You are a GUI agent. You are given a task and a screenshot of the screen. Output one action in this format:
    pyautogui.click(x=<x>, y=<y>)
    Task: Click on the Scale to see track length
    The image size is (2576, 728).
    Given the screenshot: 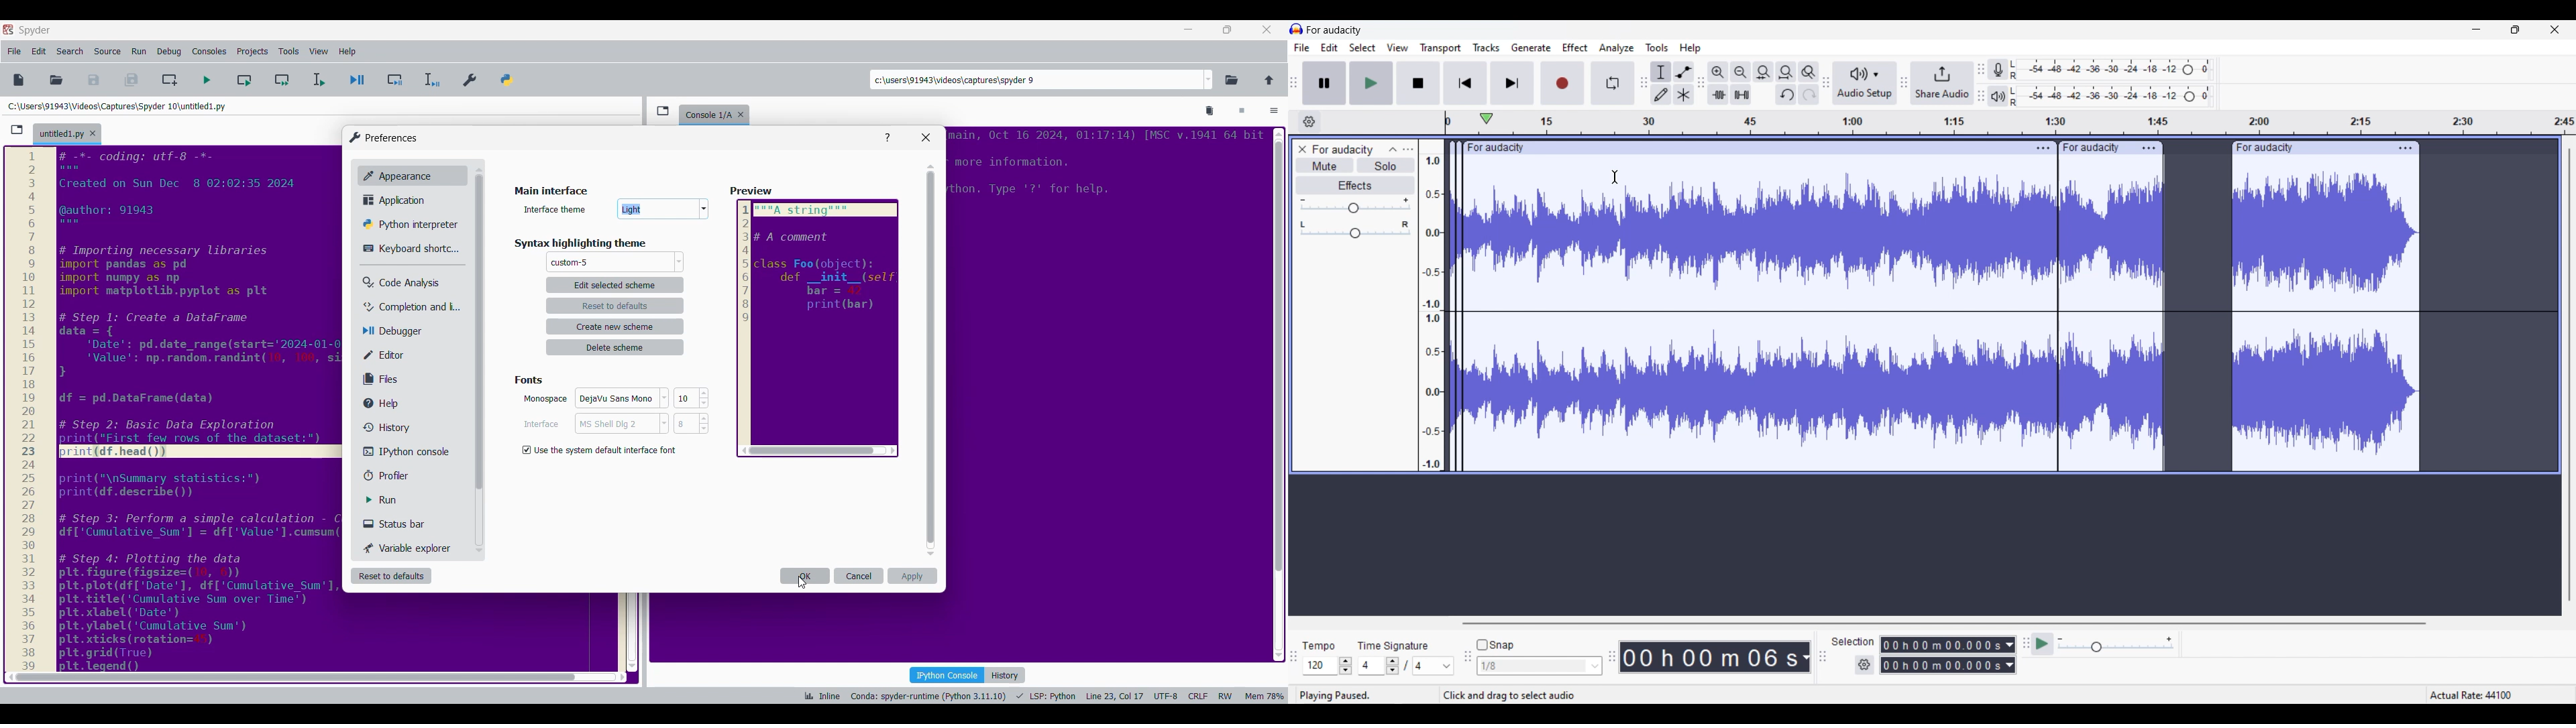 What is the action you would take?
    pyautogui.click(x=2006, y=122)
    